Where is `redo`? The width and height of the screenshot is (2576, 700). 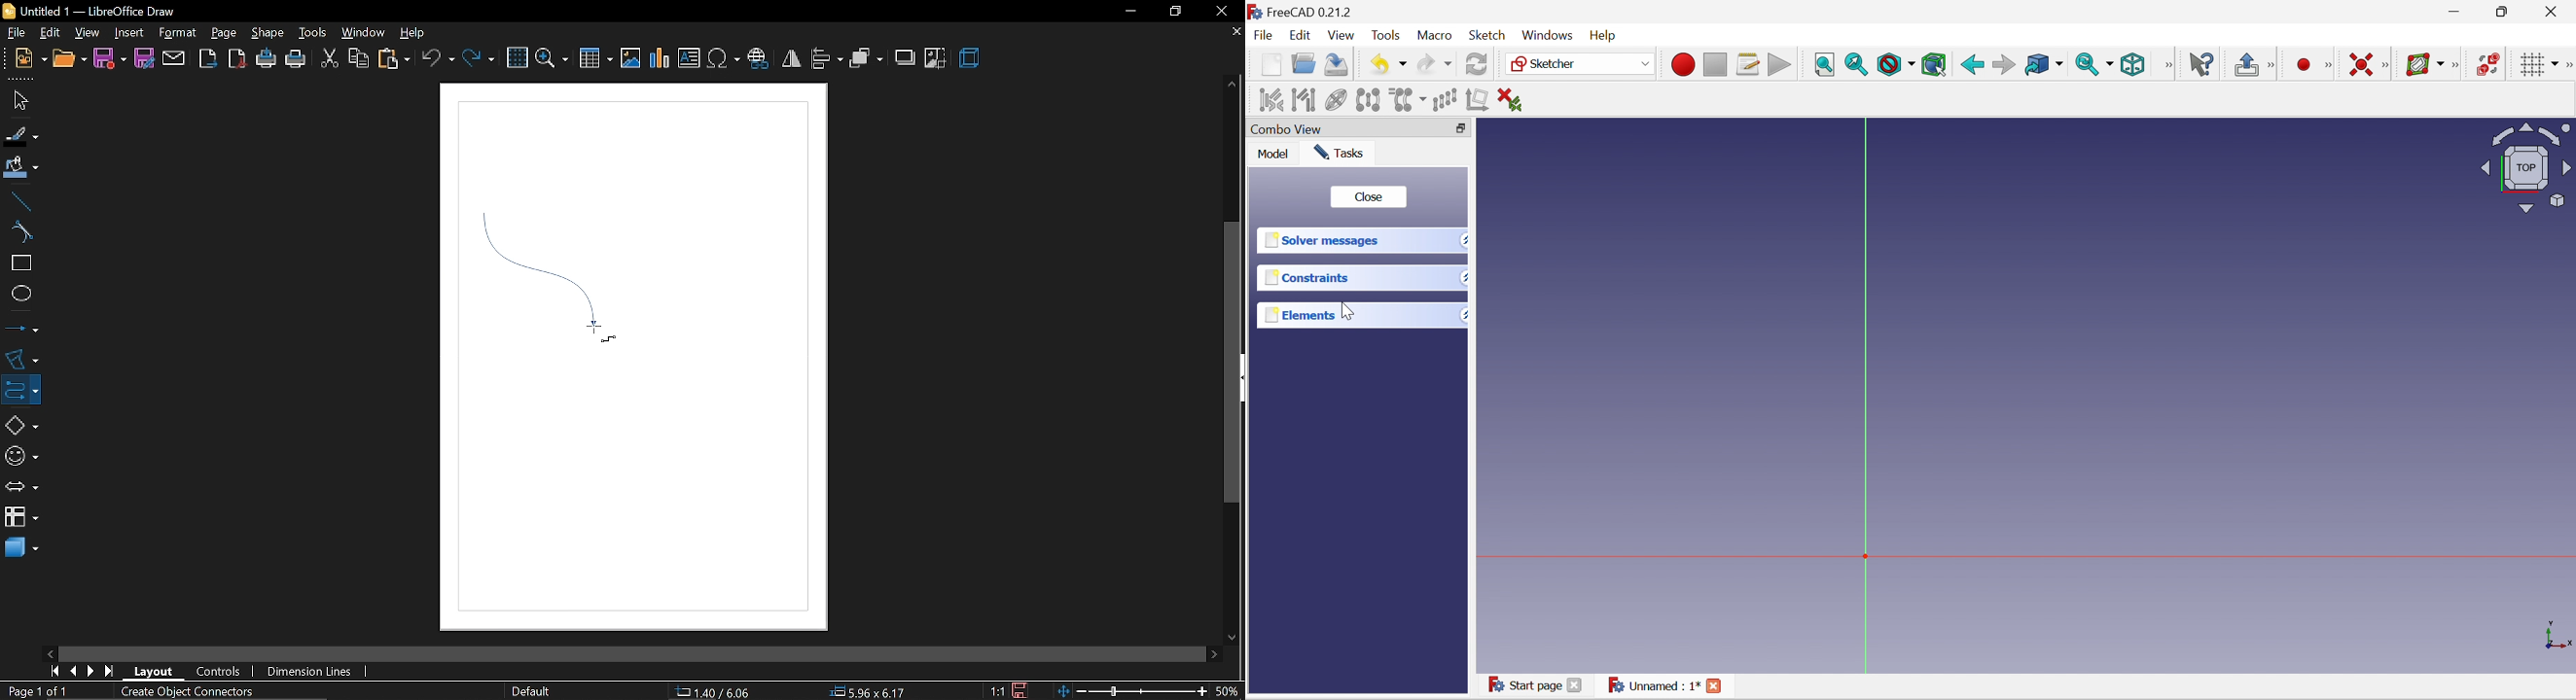
redo is located at coordinates (479, 60).